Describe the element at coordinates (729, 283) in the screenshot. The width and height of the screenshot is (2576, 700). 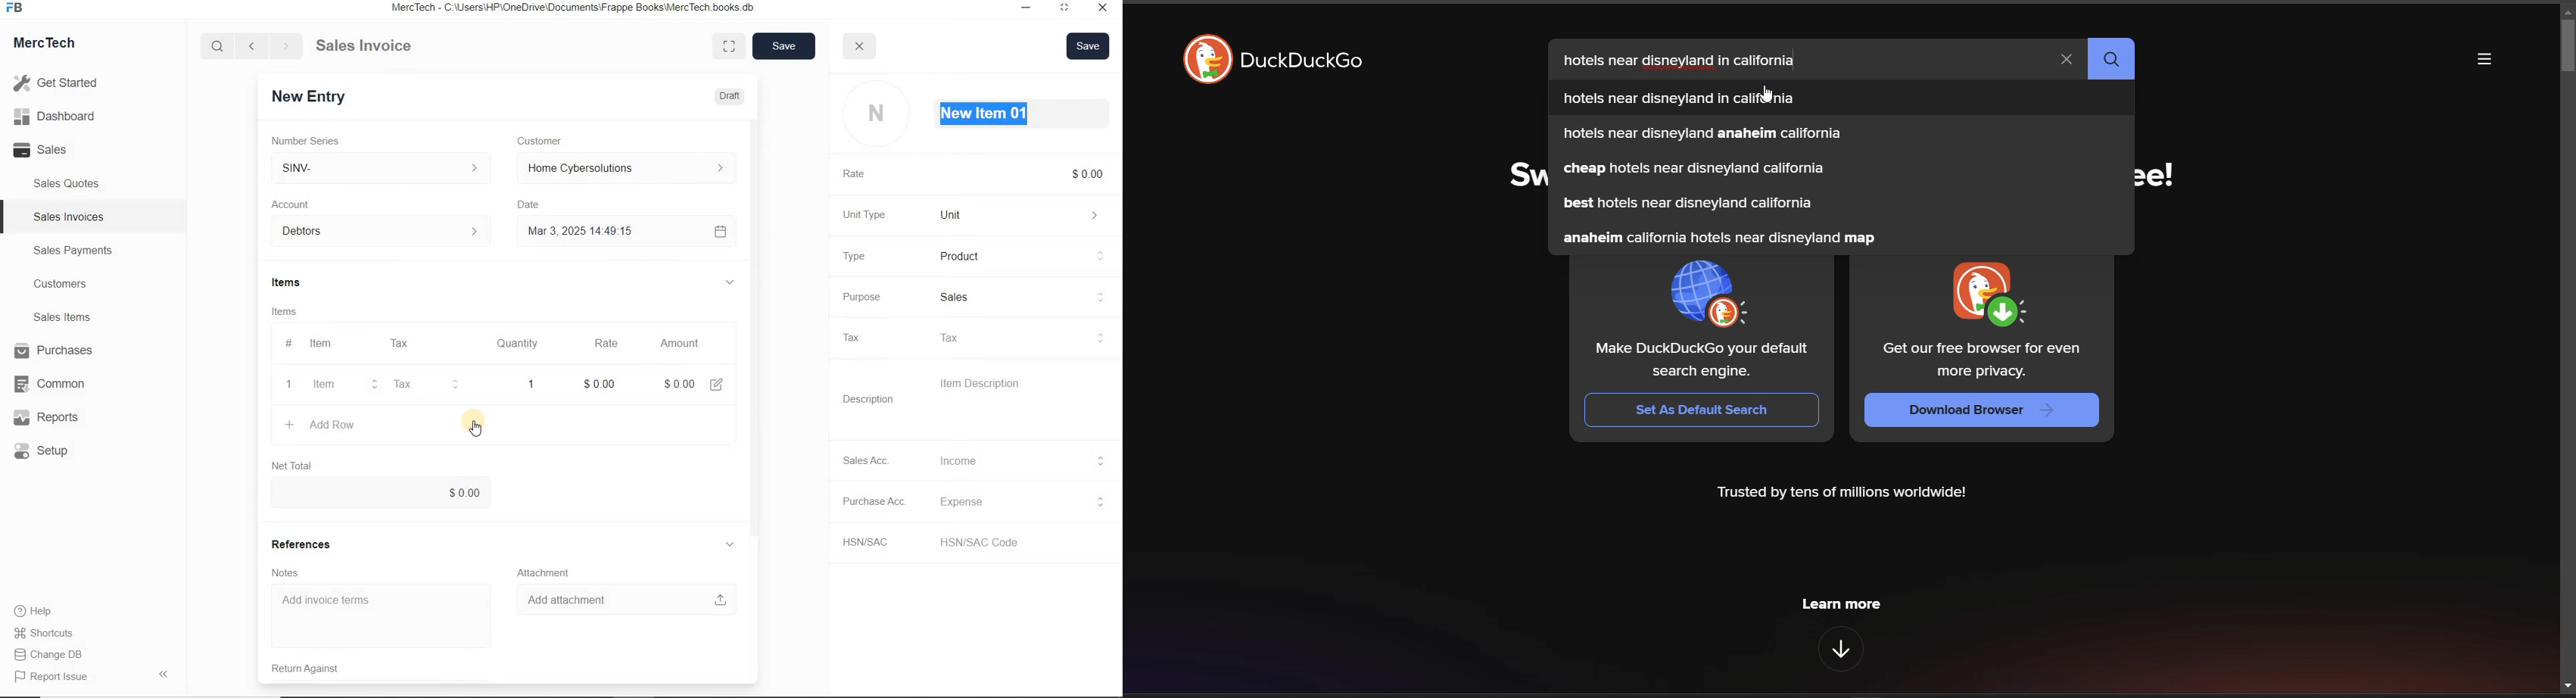
I see `hide sub menu` at that location.